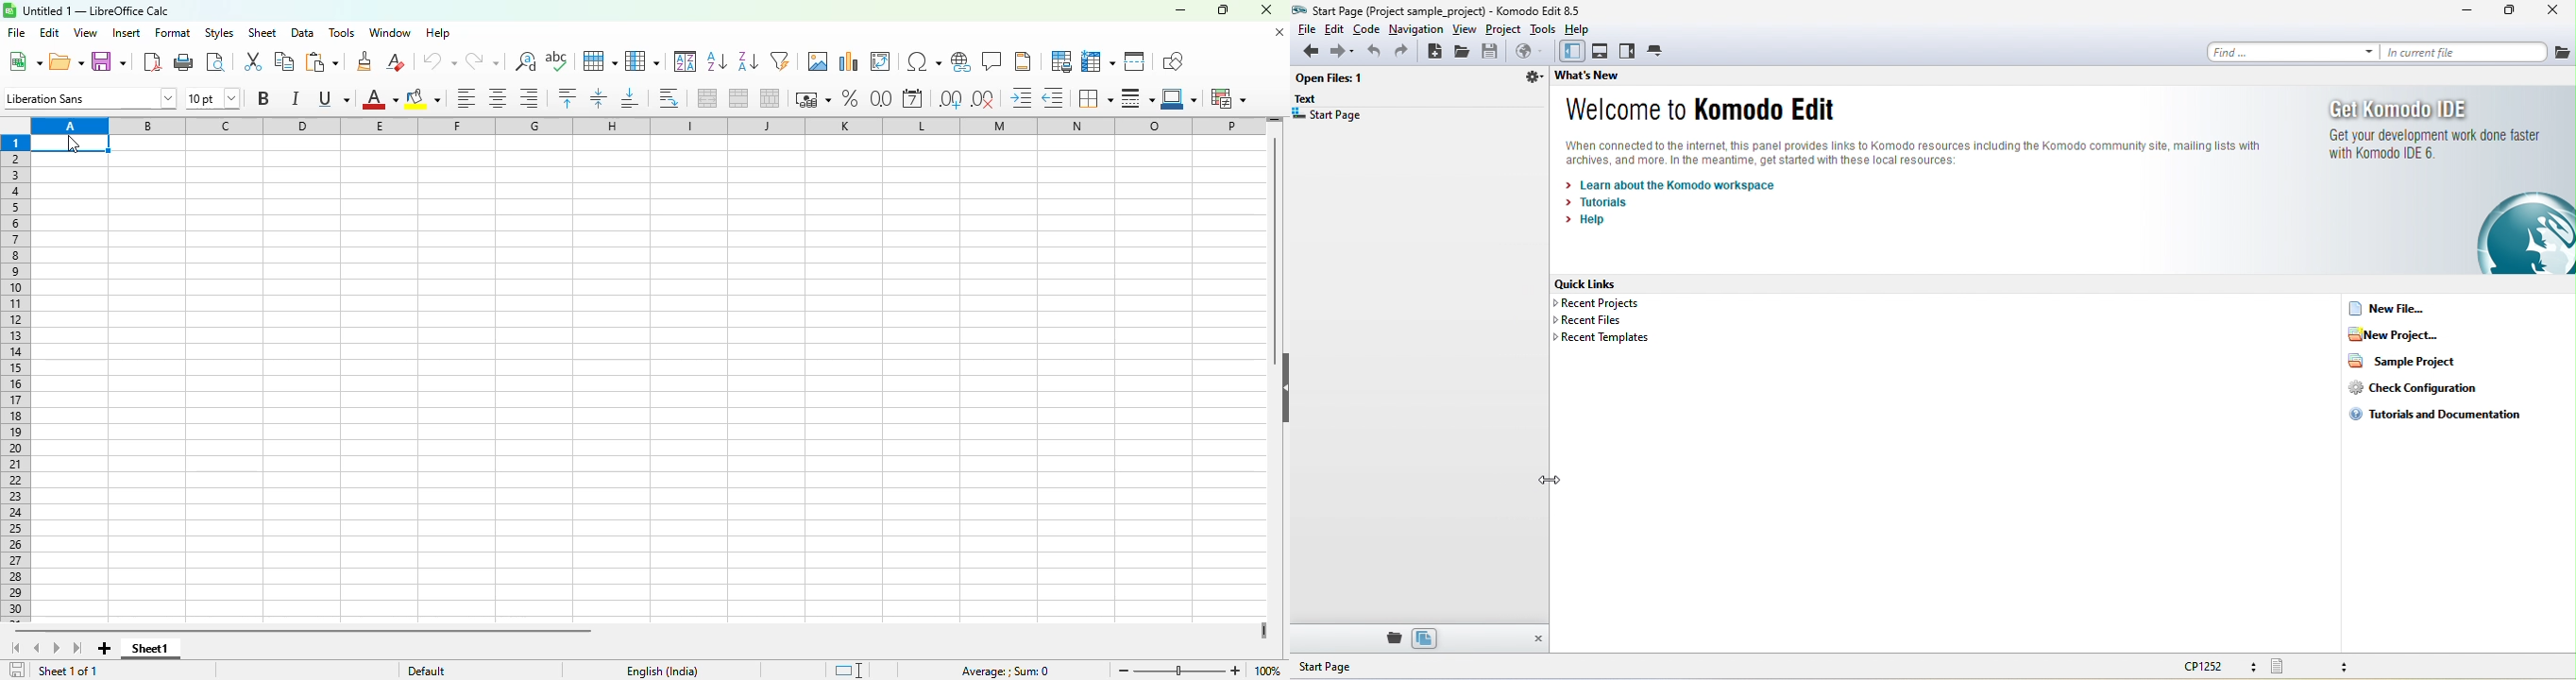 The width and height of the screenshot is (2576, 700). I want to click on sheet, so click(263, 33).